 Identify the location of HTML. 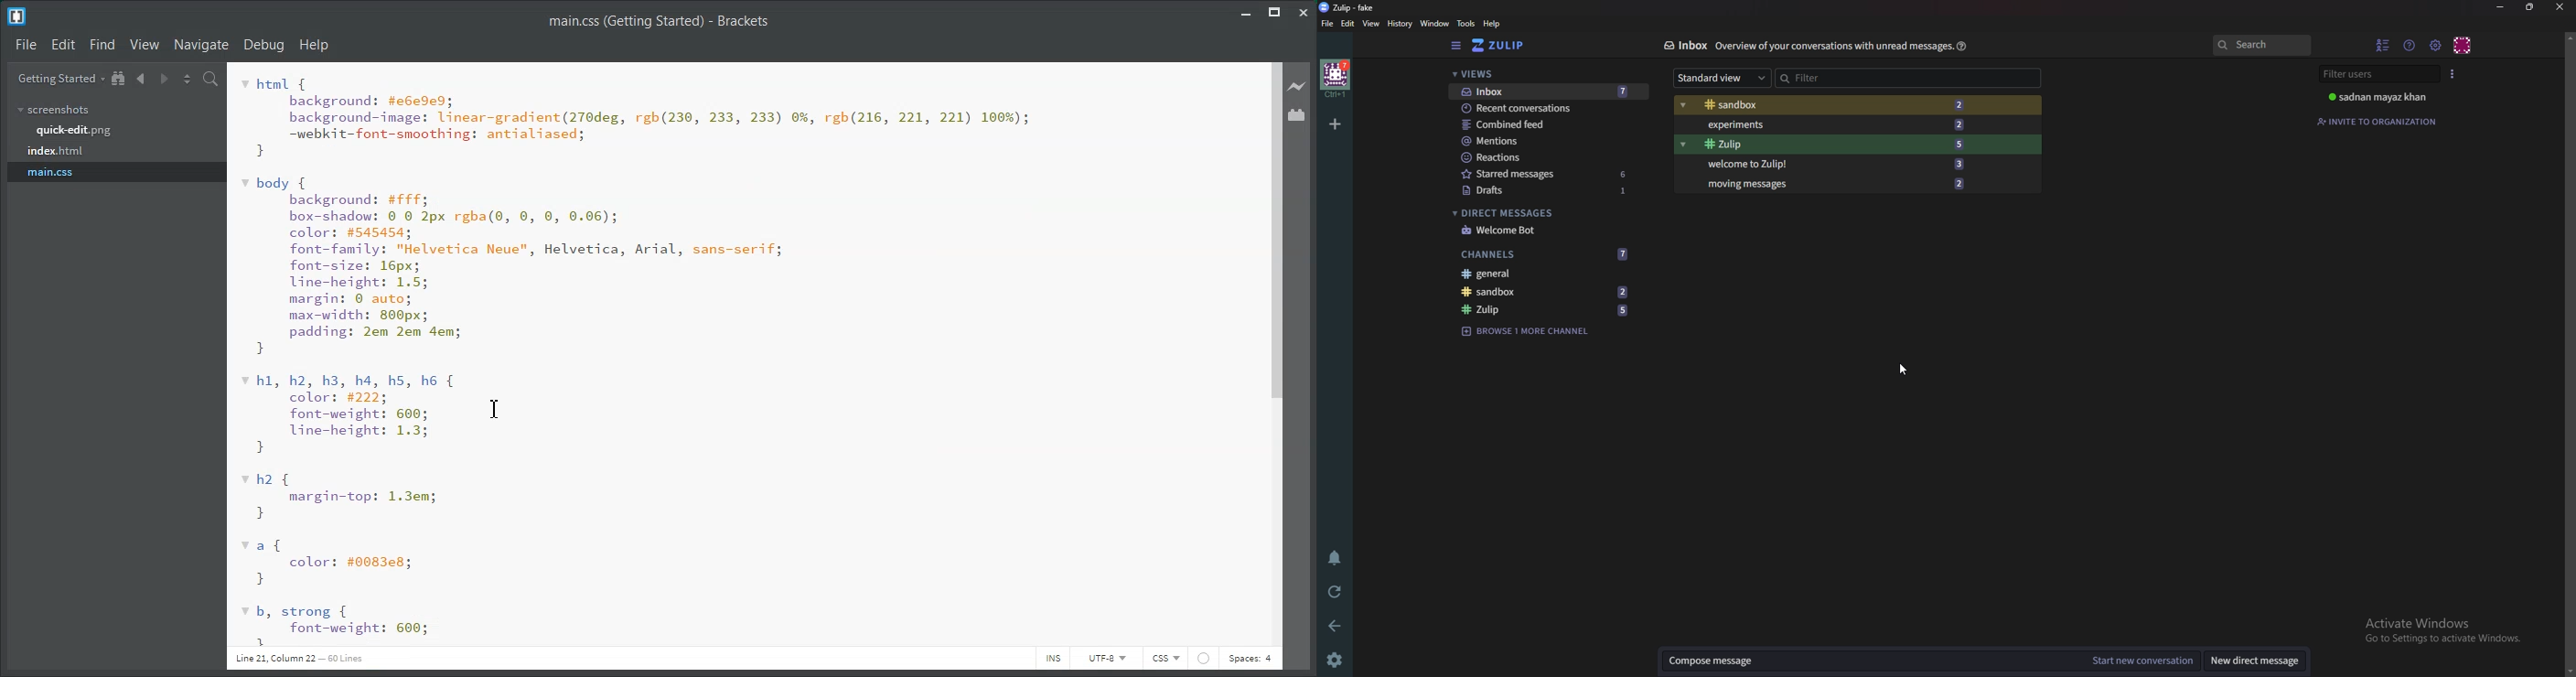
(1162, 660).